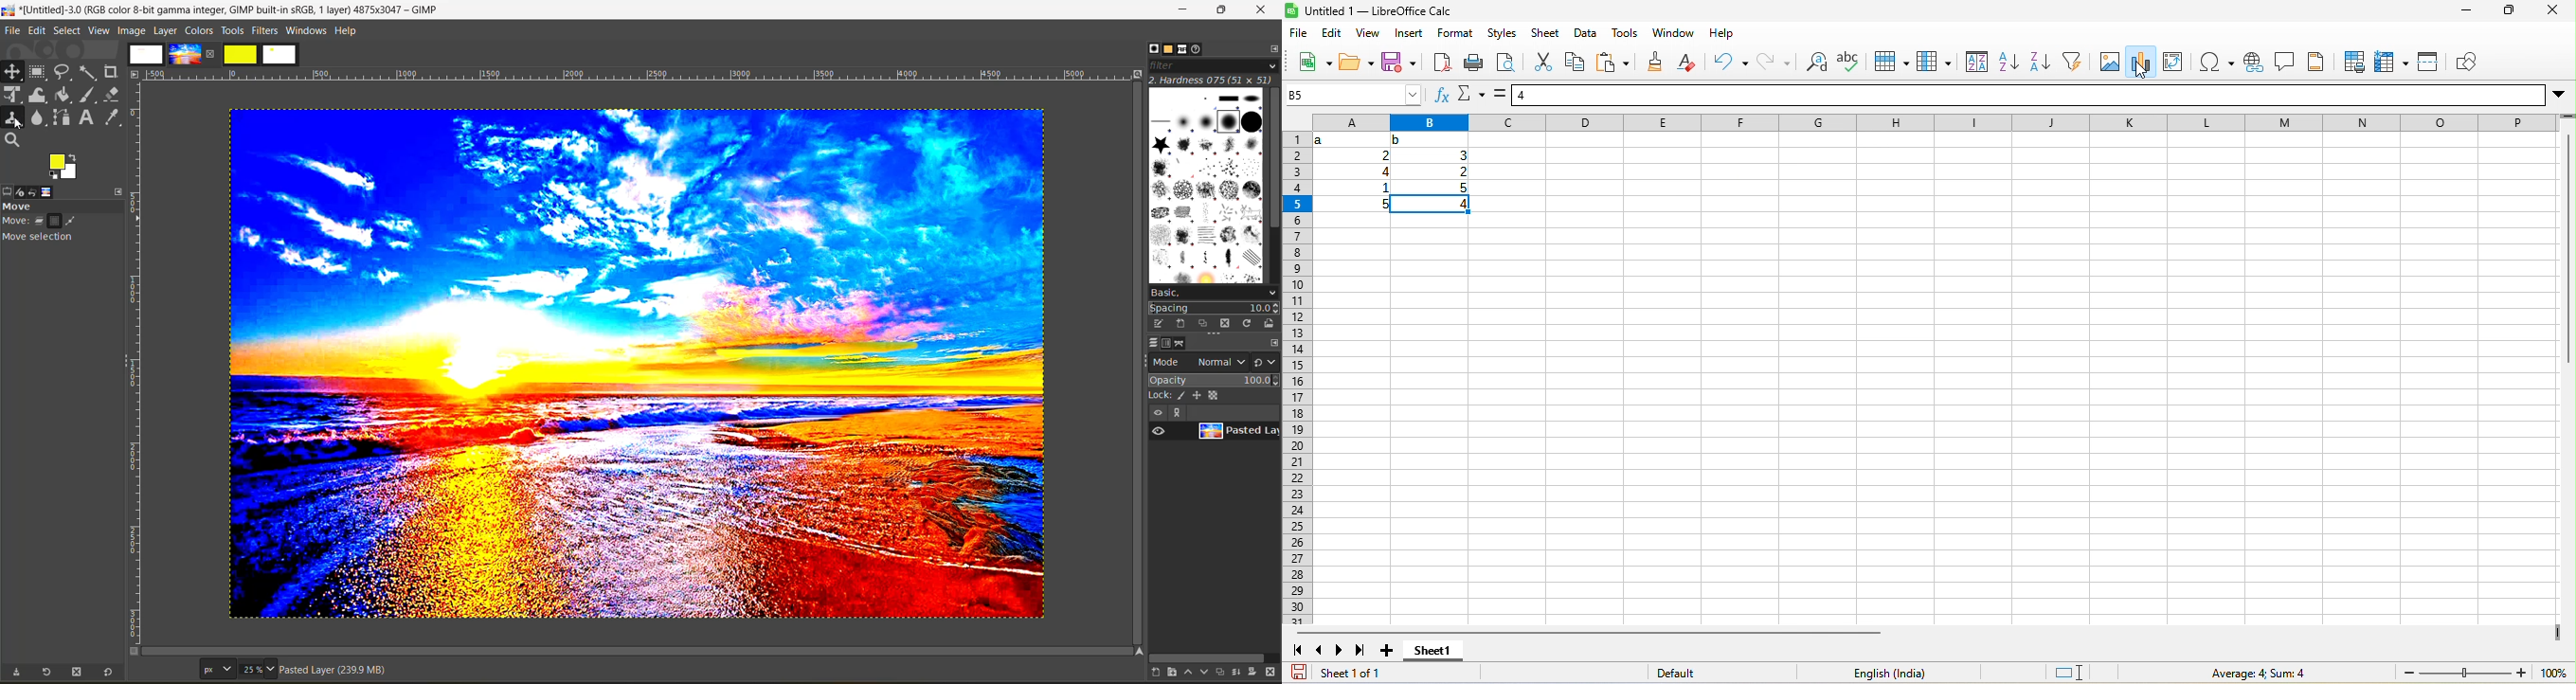  I want to click on cursor, so click(2141, 70).